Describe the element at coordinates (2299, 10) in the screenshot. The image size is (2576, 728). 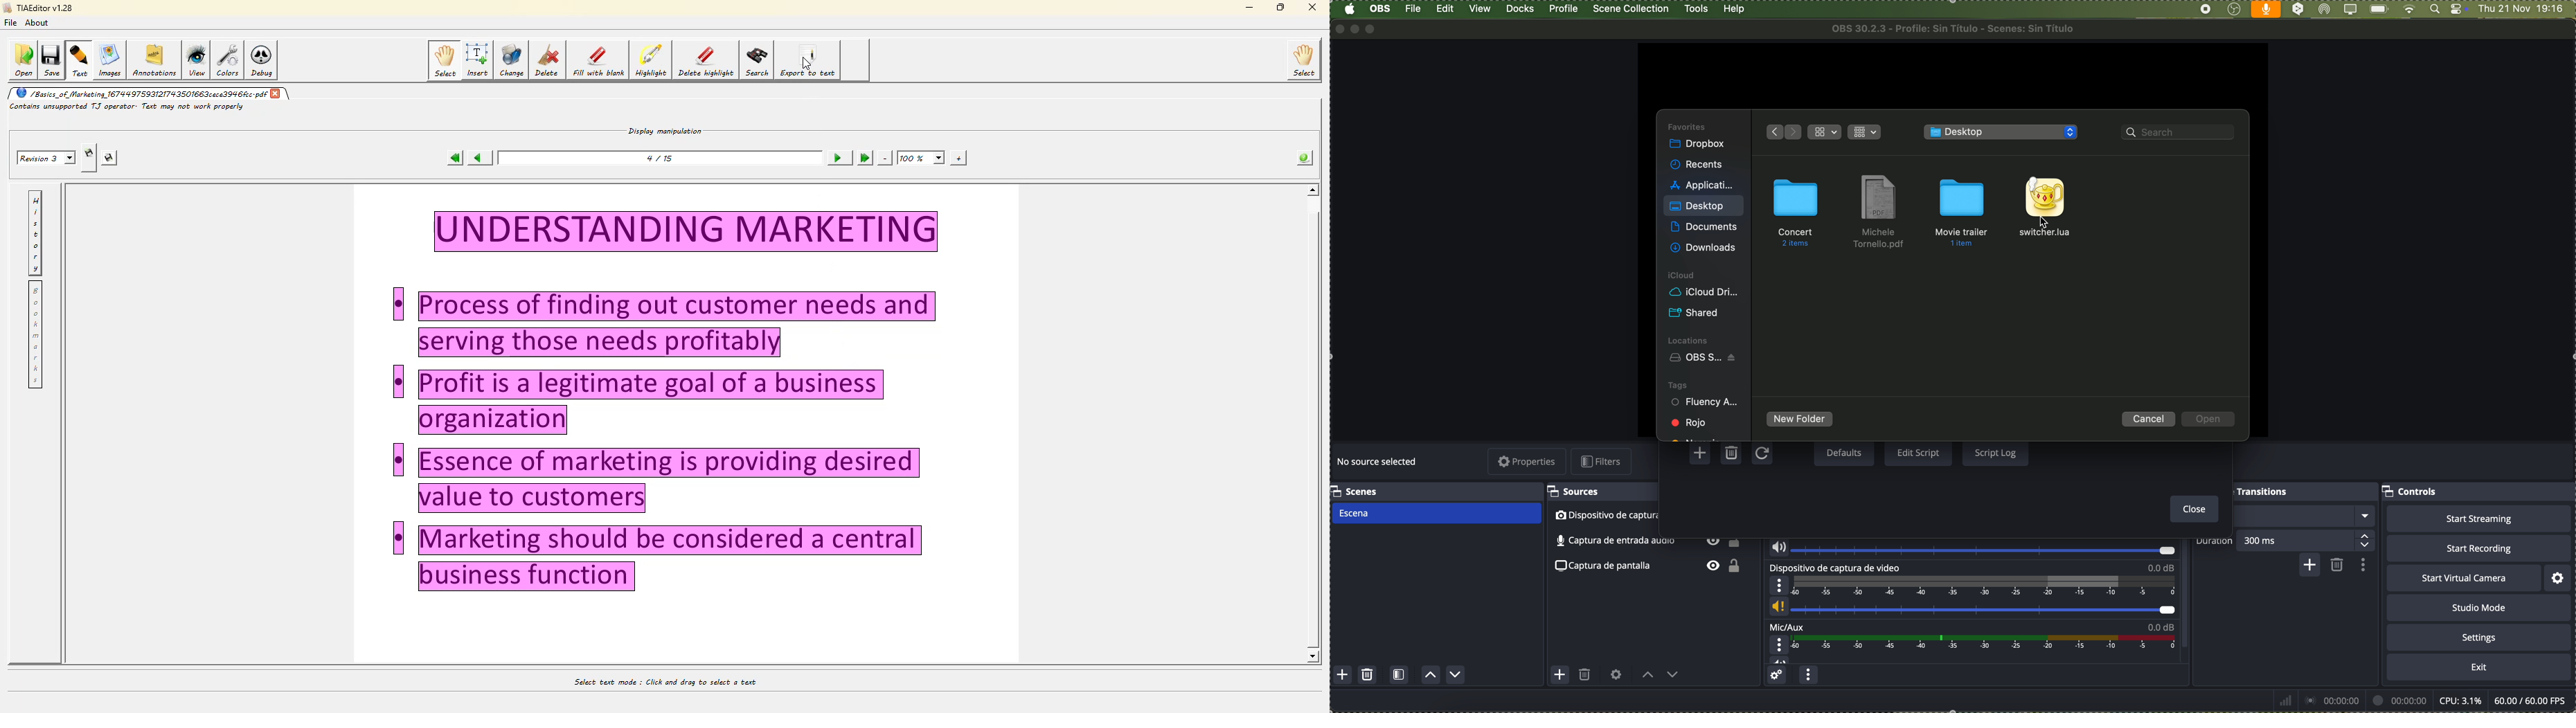
I see `DeepL` at that location.